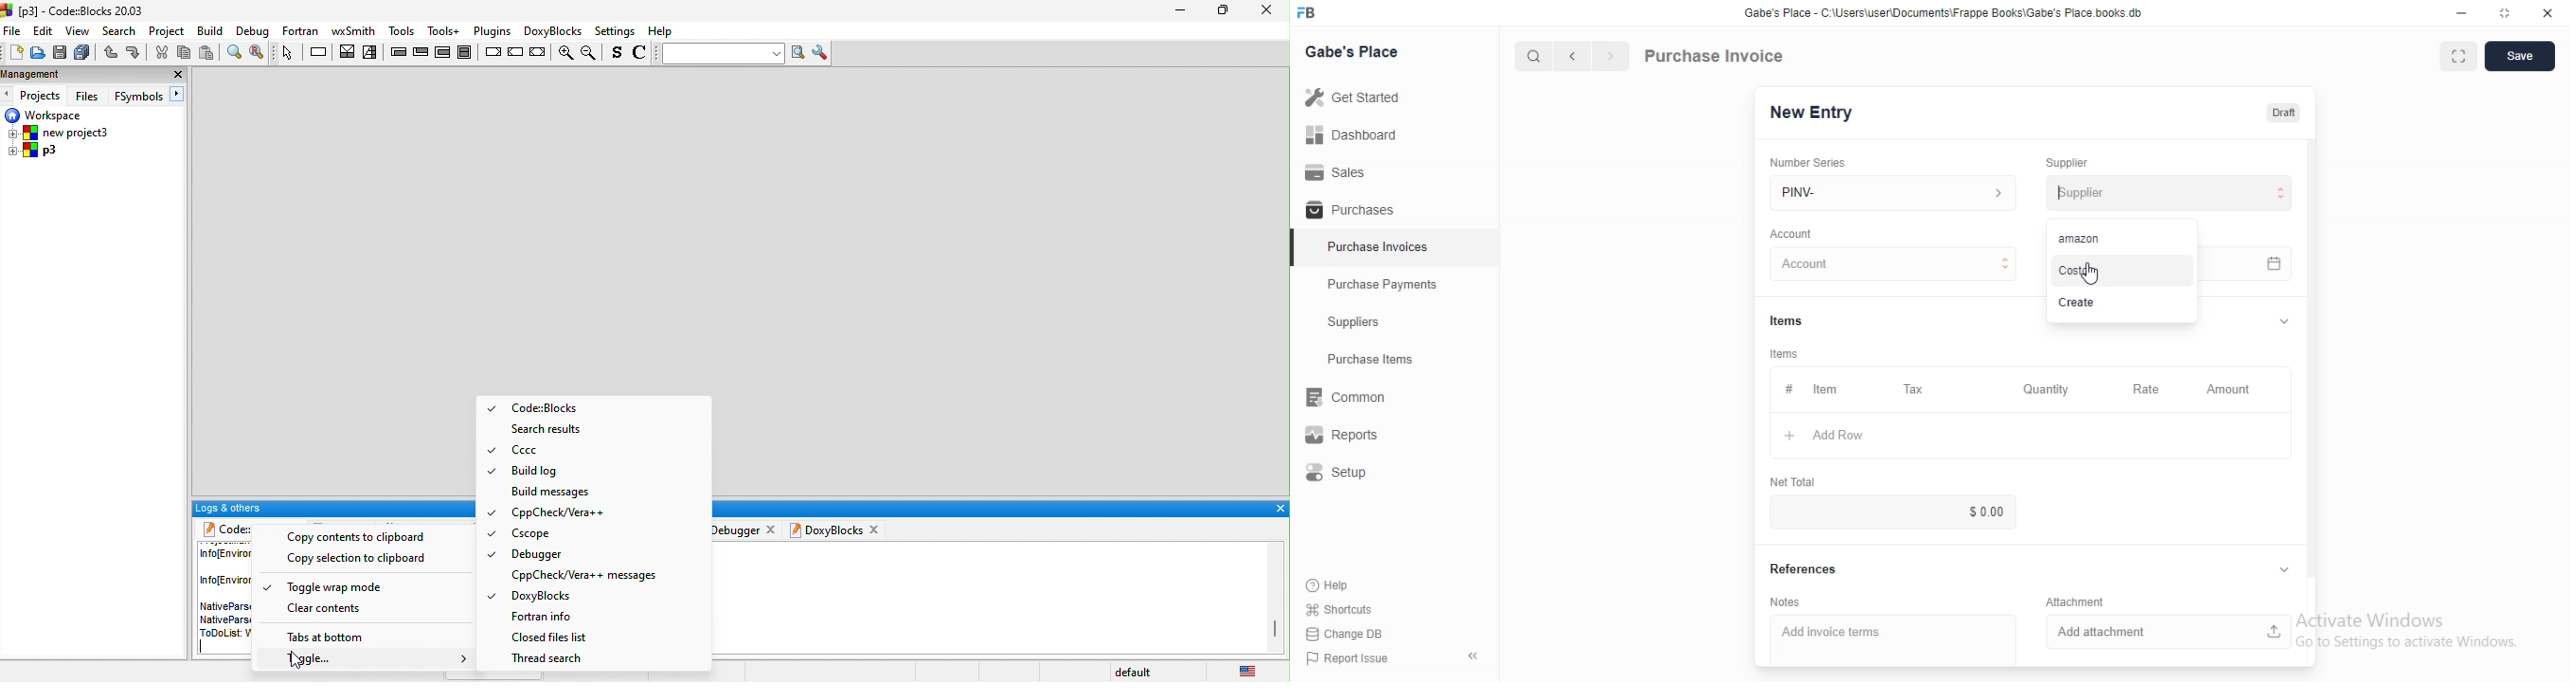 The width and height of the screenshot is (2576, 700). I want to click on settings, so click(616, 32).